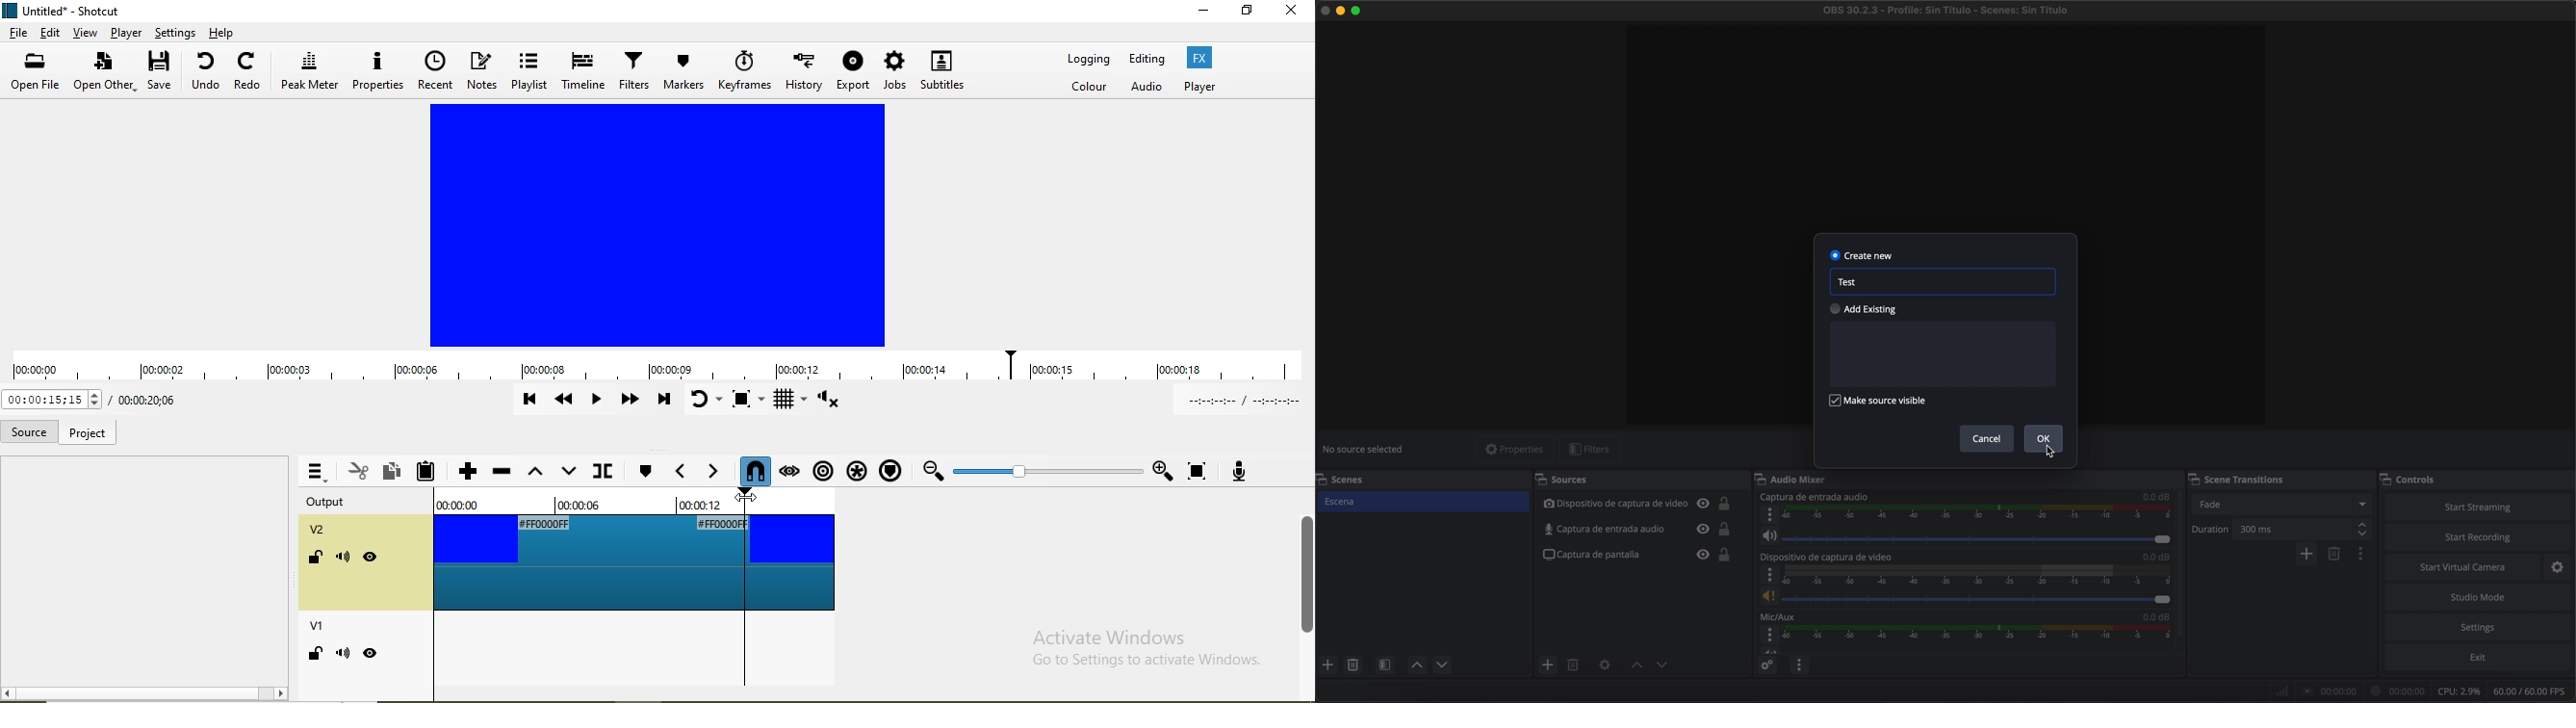  Describe the element at coordinates (1442, 667) in the screenshot. I see `move scene down` at that location.